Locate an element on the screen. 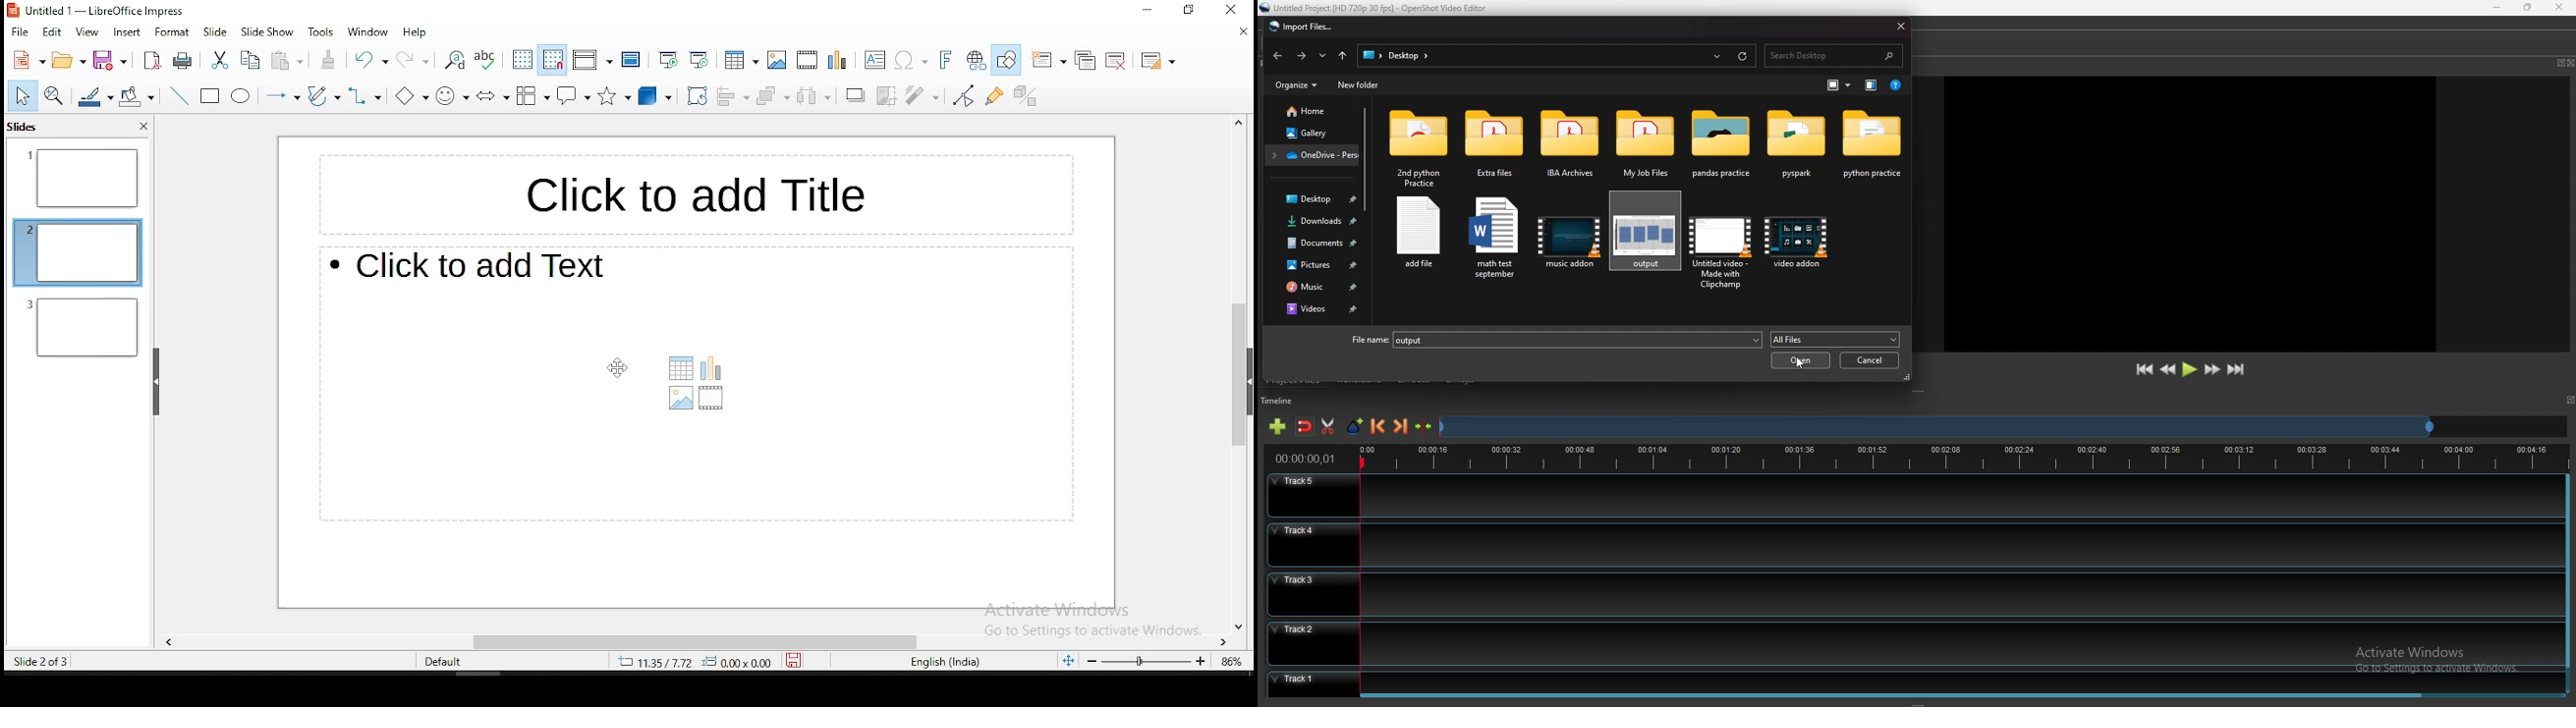  folder is located at coordinates (1724, 144).